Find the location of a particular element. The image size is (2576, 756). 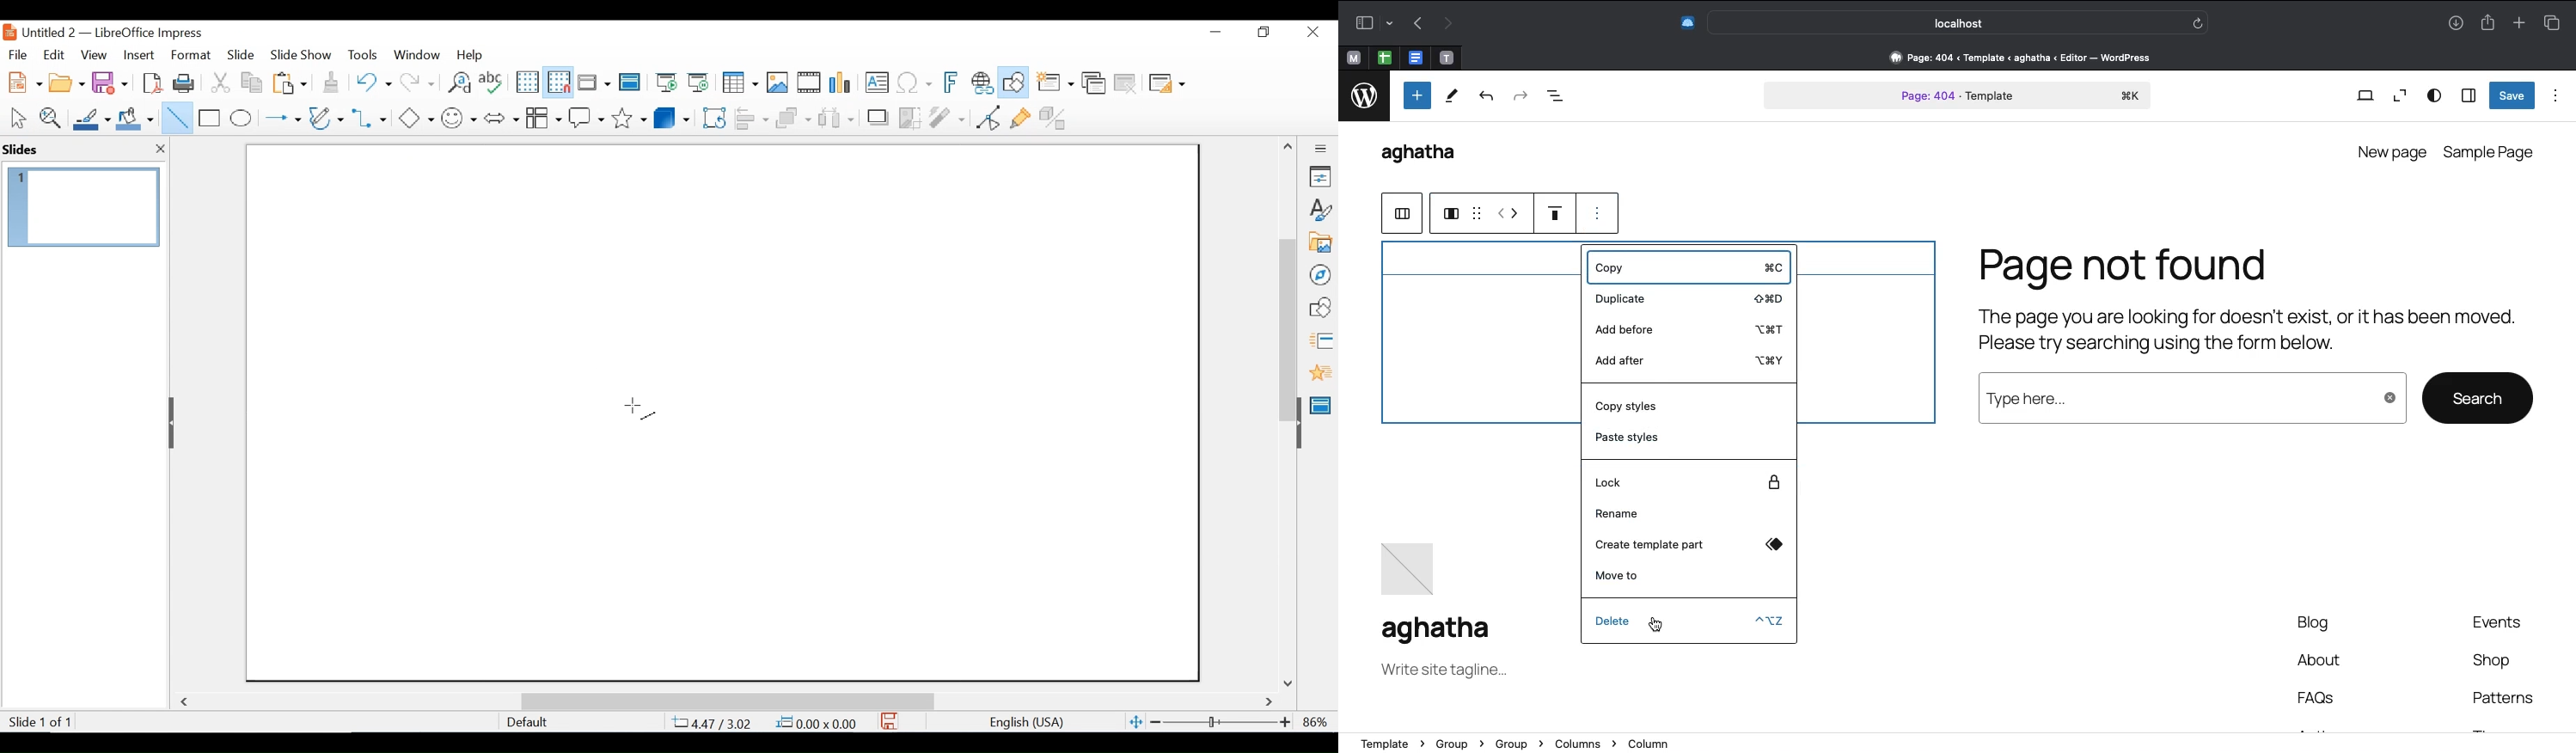

LibreOffice Desktop Icon is located at coordinates (8, 32).